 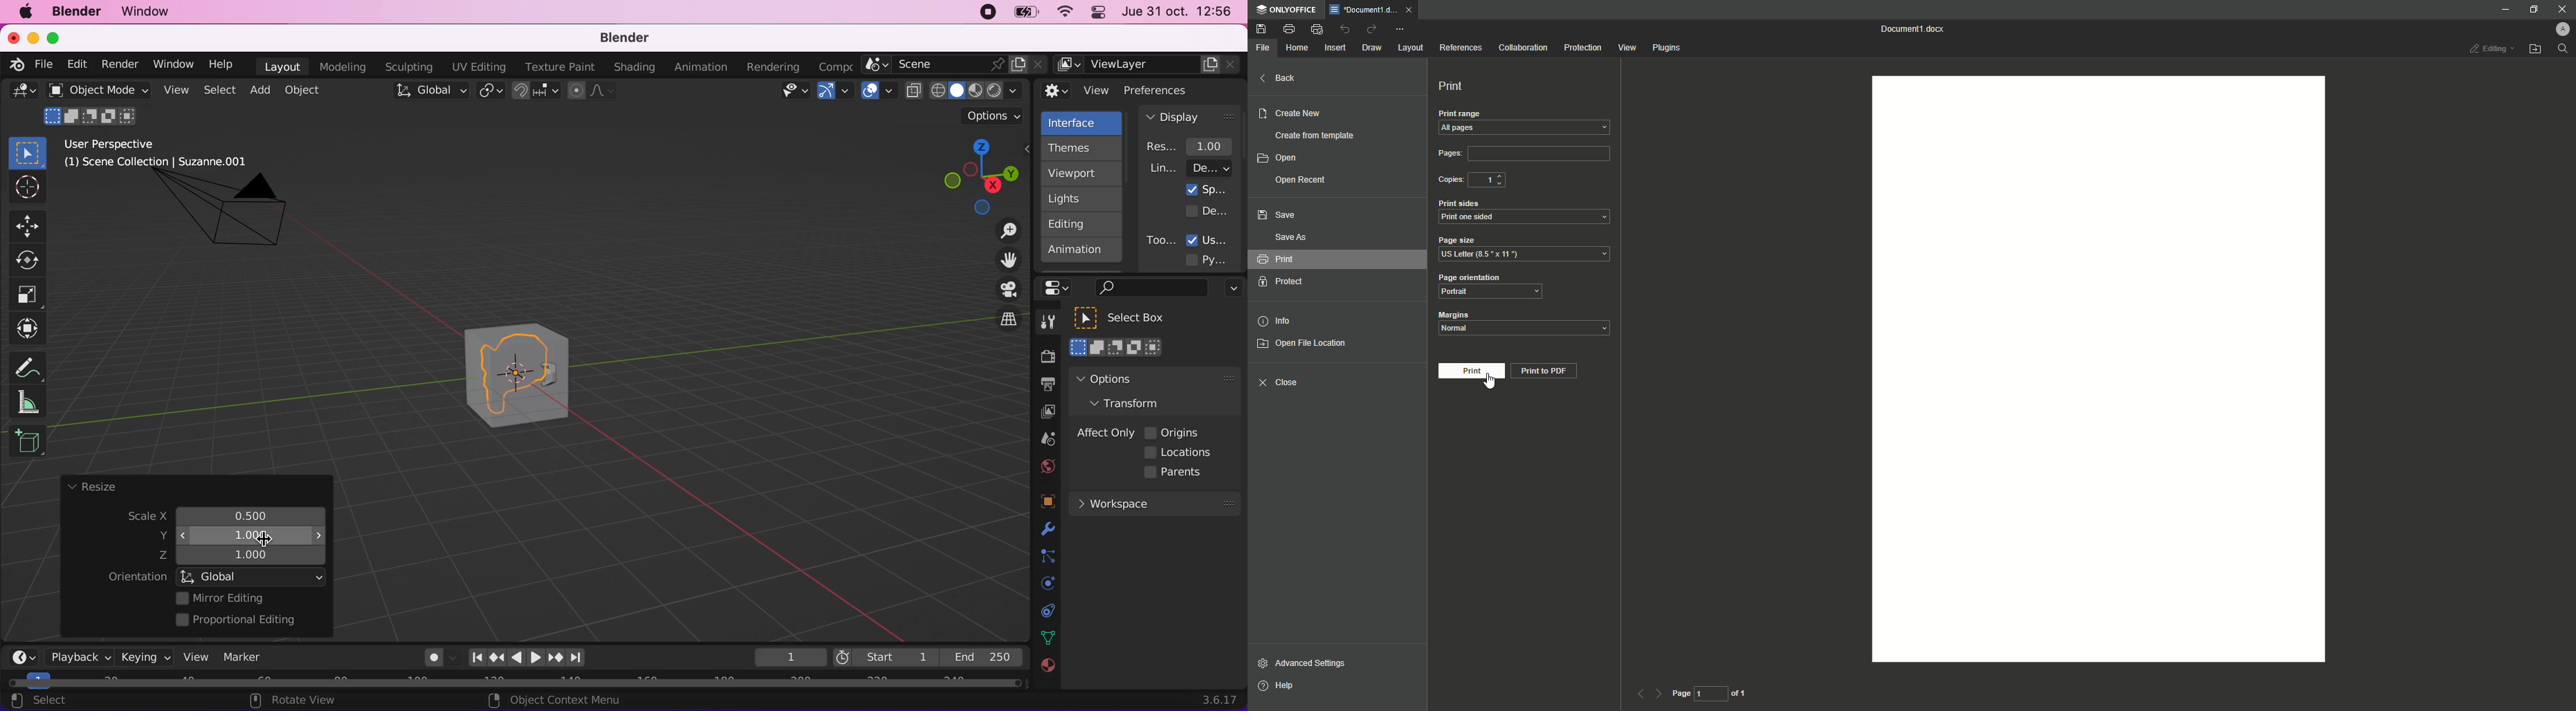 What do you see at coordinates (1626, 47) in the screenshot?
I see `View` at bounding box center [1626, 47].